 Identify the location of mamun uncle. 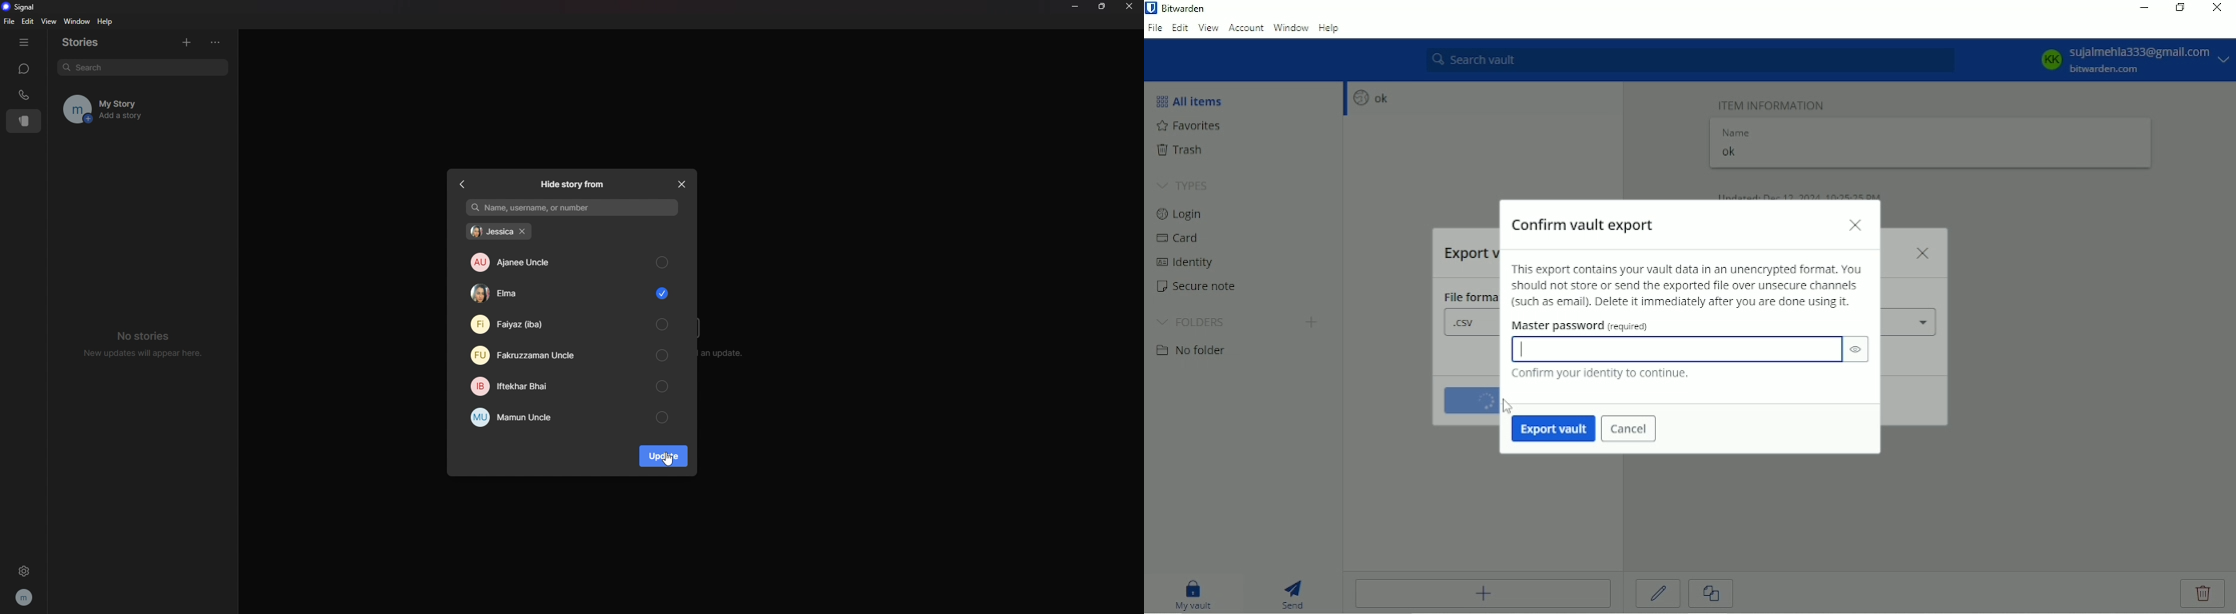
(575, 415).